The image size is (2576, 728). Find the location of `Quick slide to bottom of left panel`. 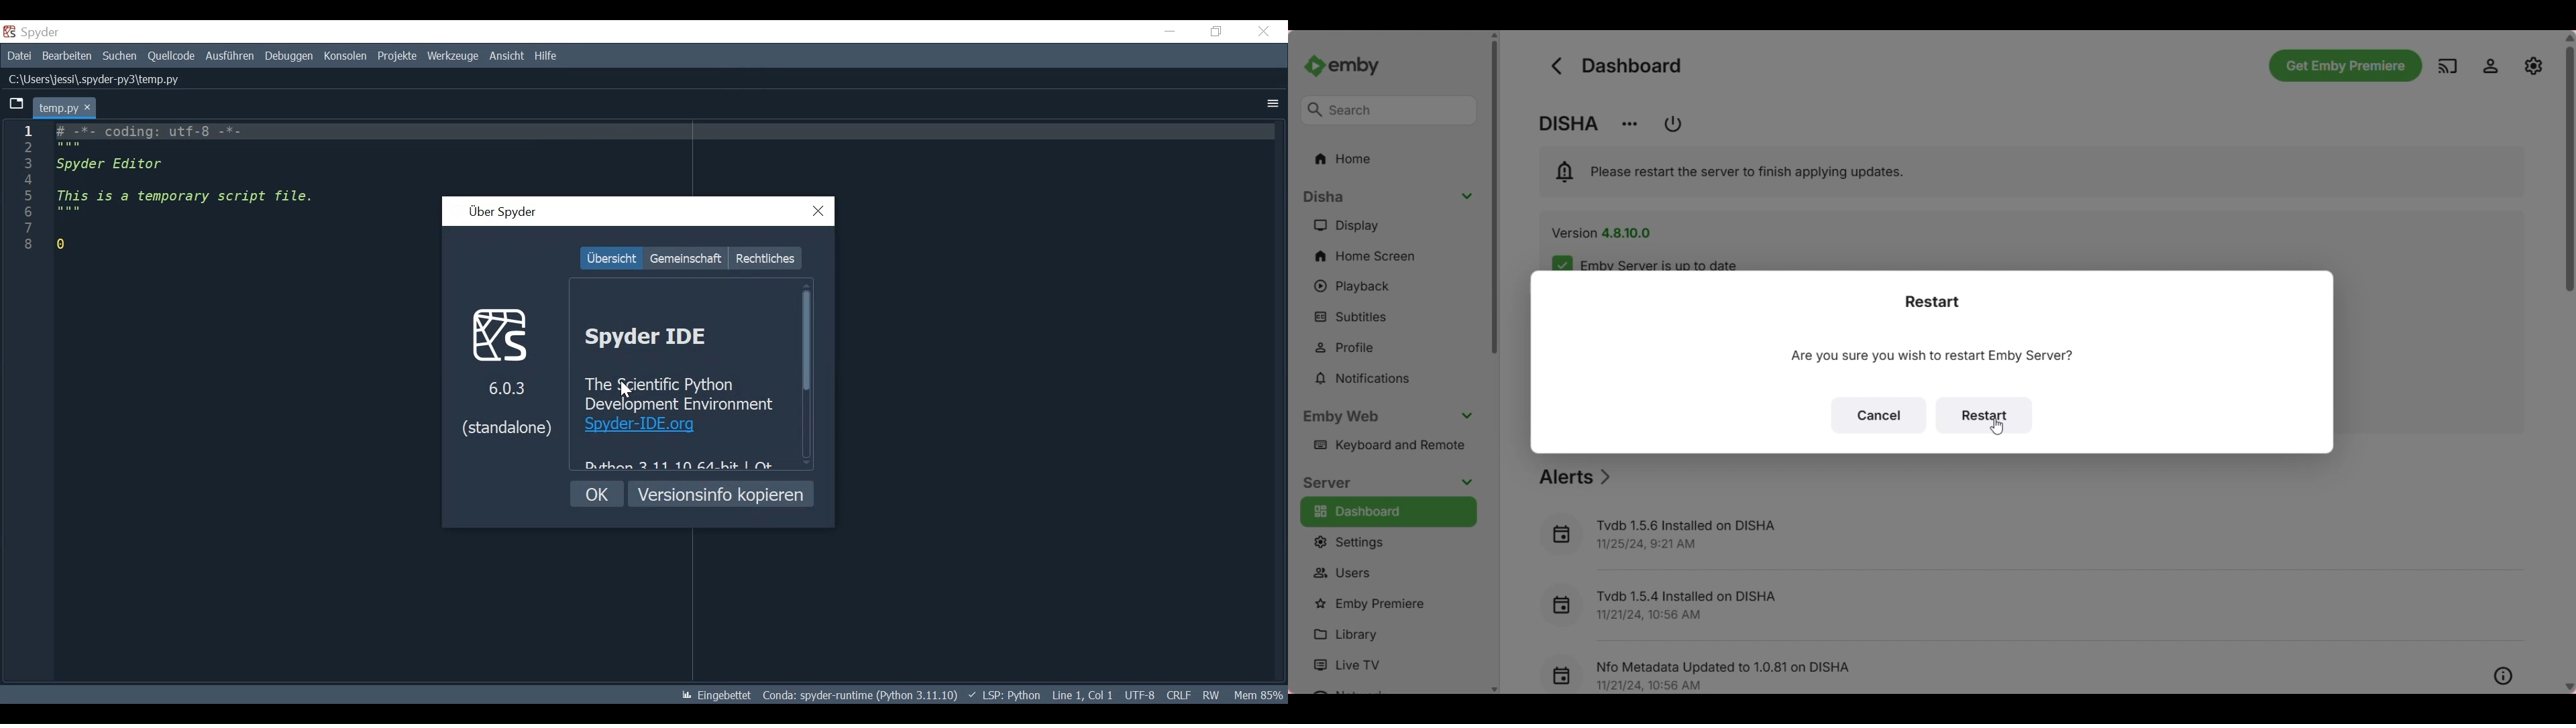

Quick slide to bottom of left panel is located at coordinates (1495, 690).